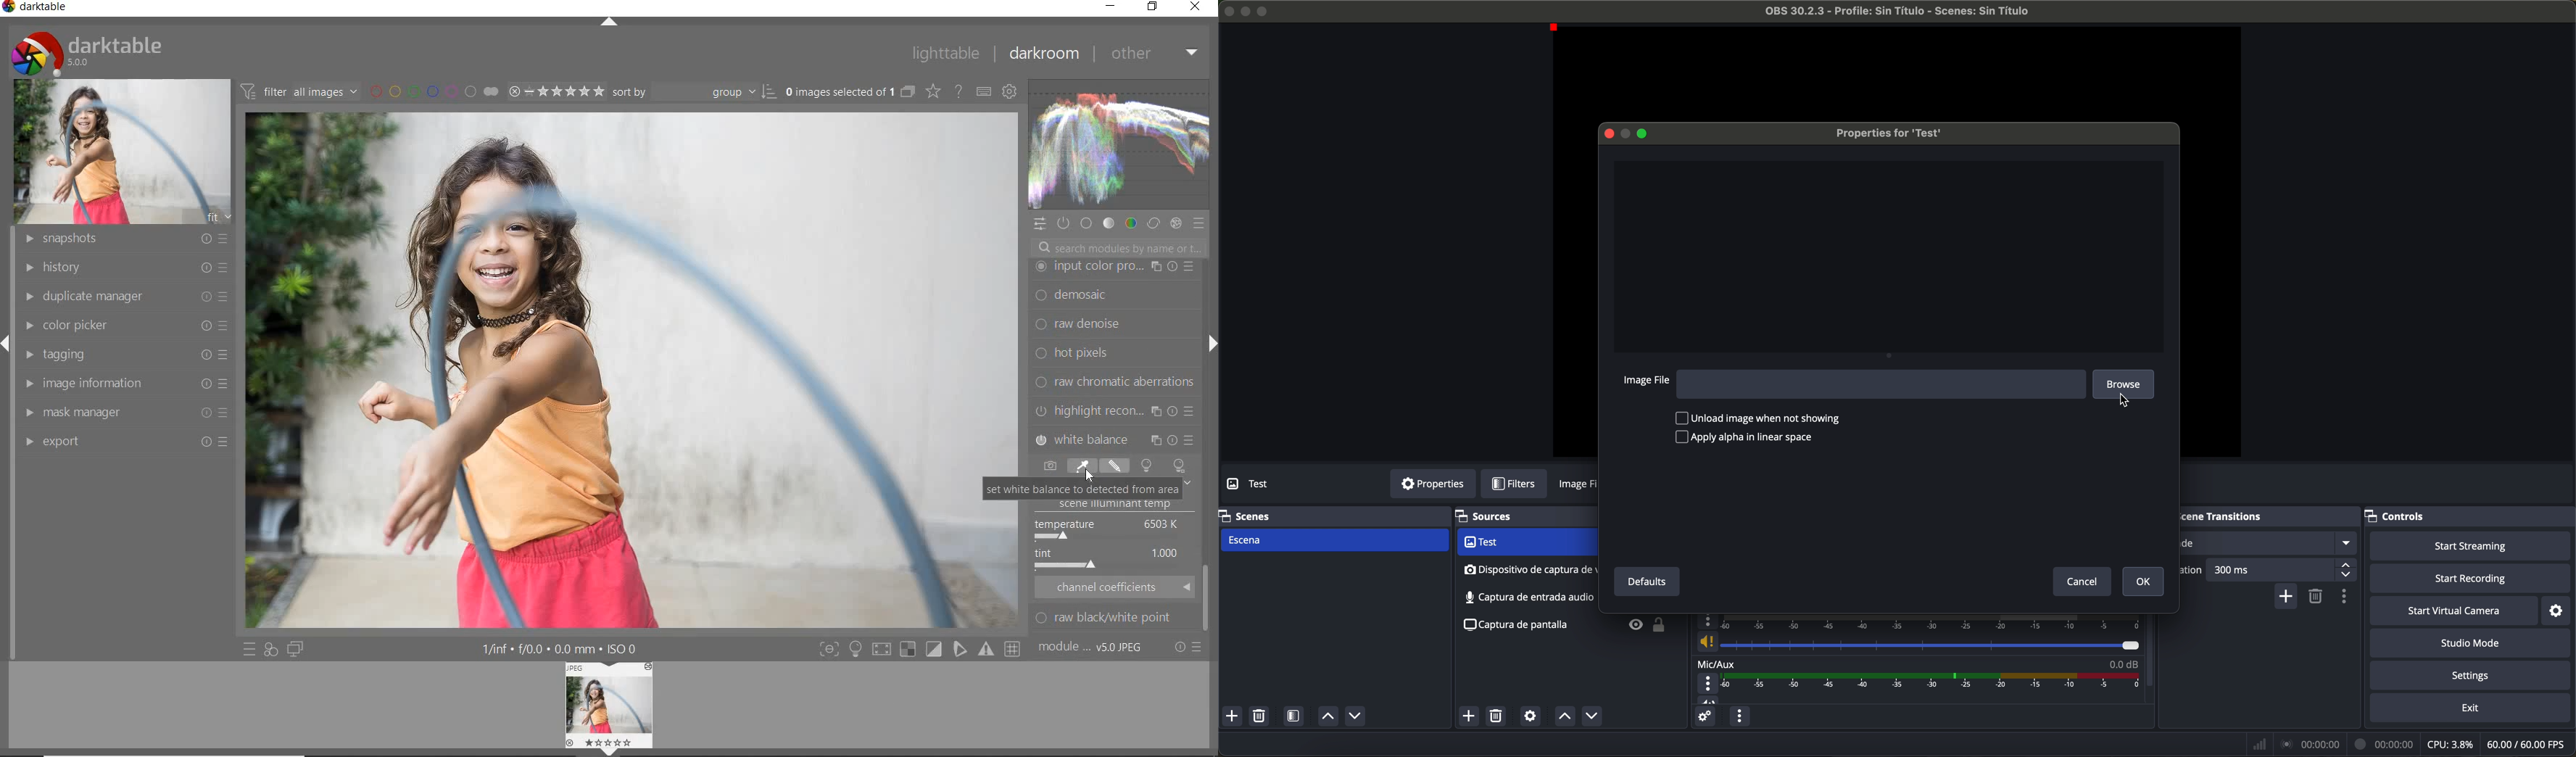  Describe the element at coordinates (1918, 642) in the screenshot. I see `vol` at that location.